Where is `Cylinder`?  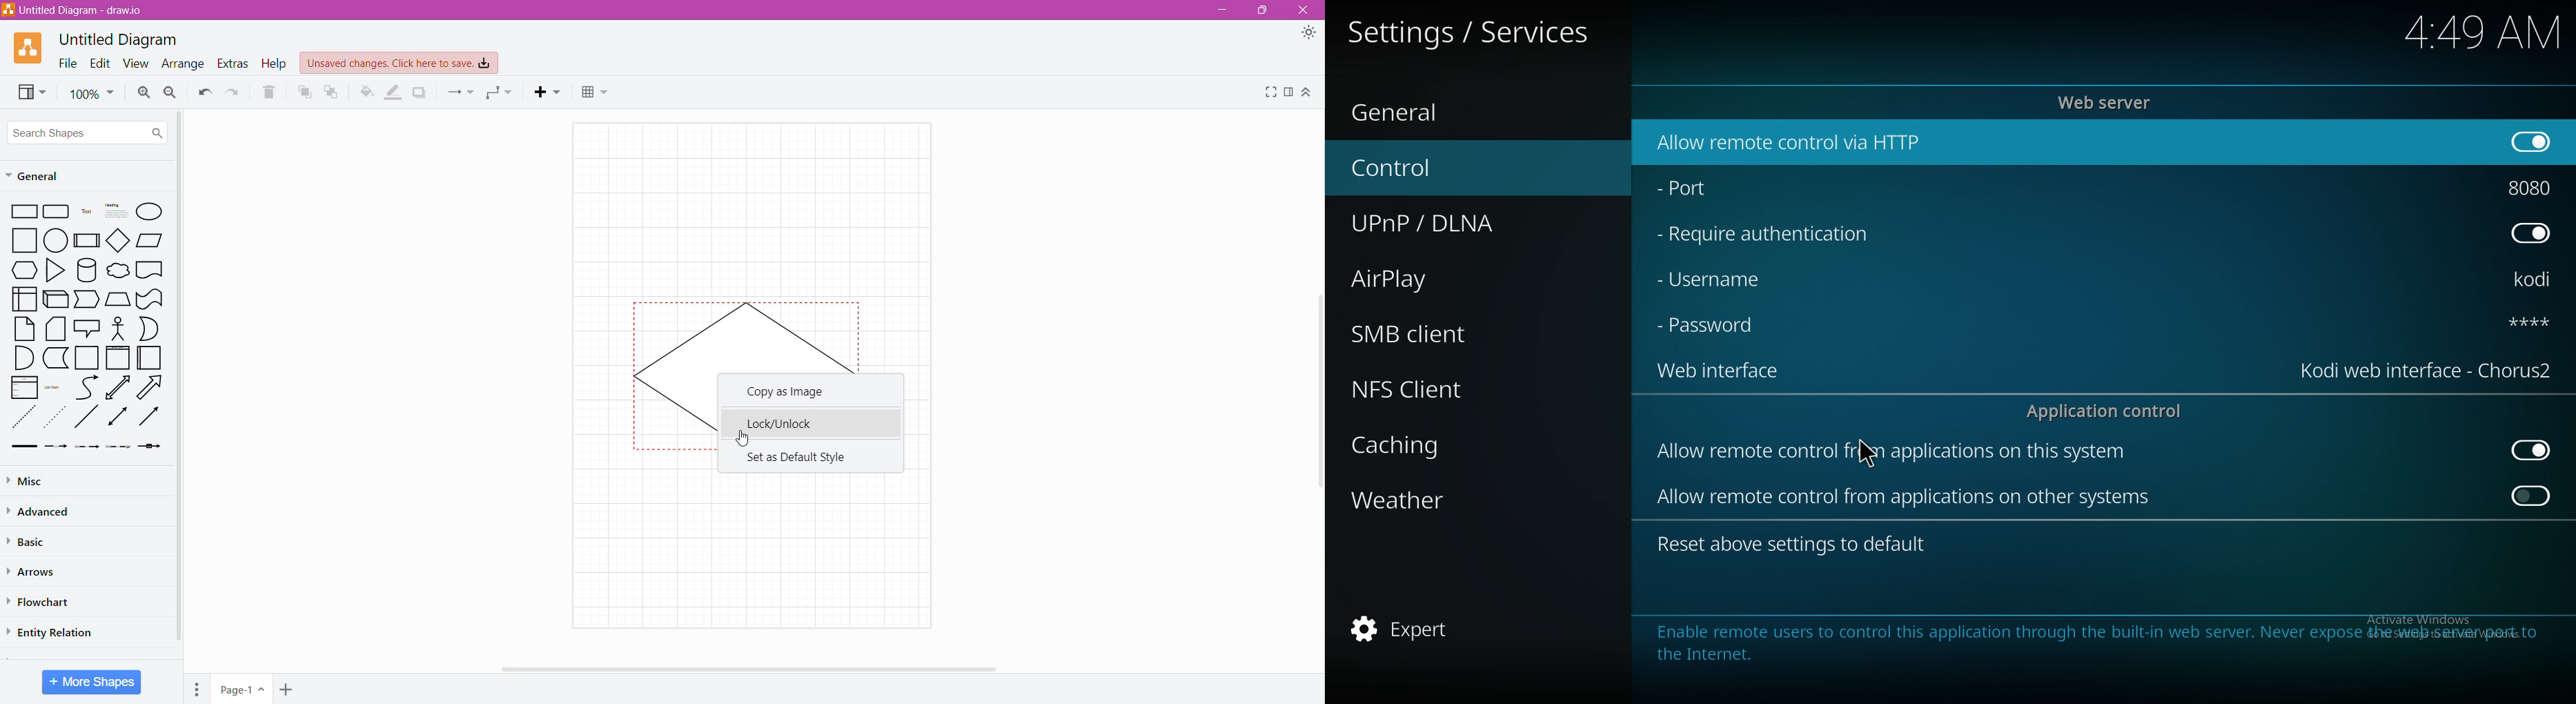
Cylinder is located at coordinates (87, 271).